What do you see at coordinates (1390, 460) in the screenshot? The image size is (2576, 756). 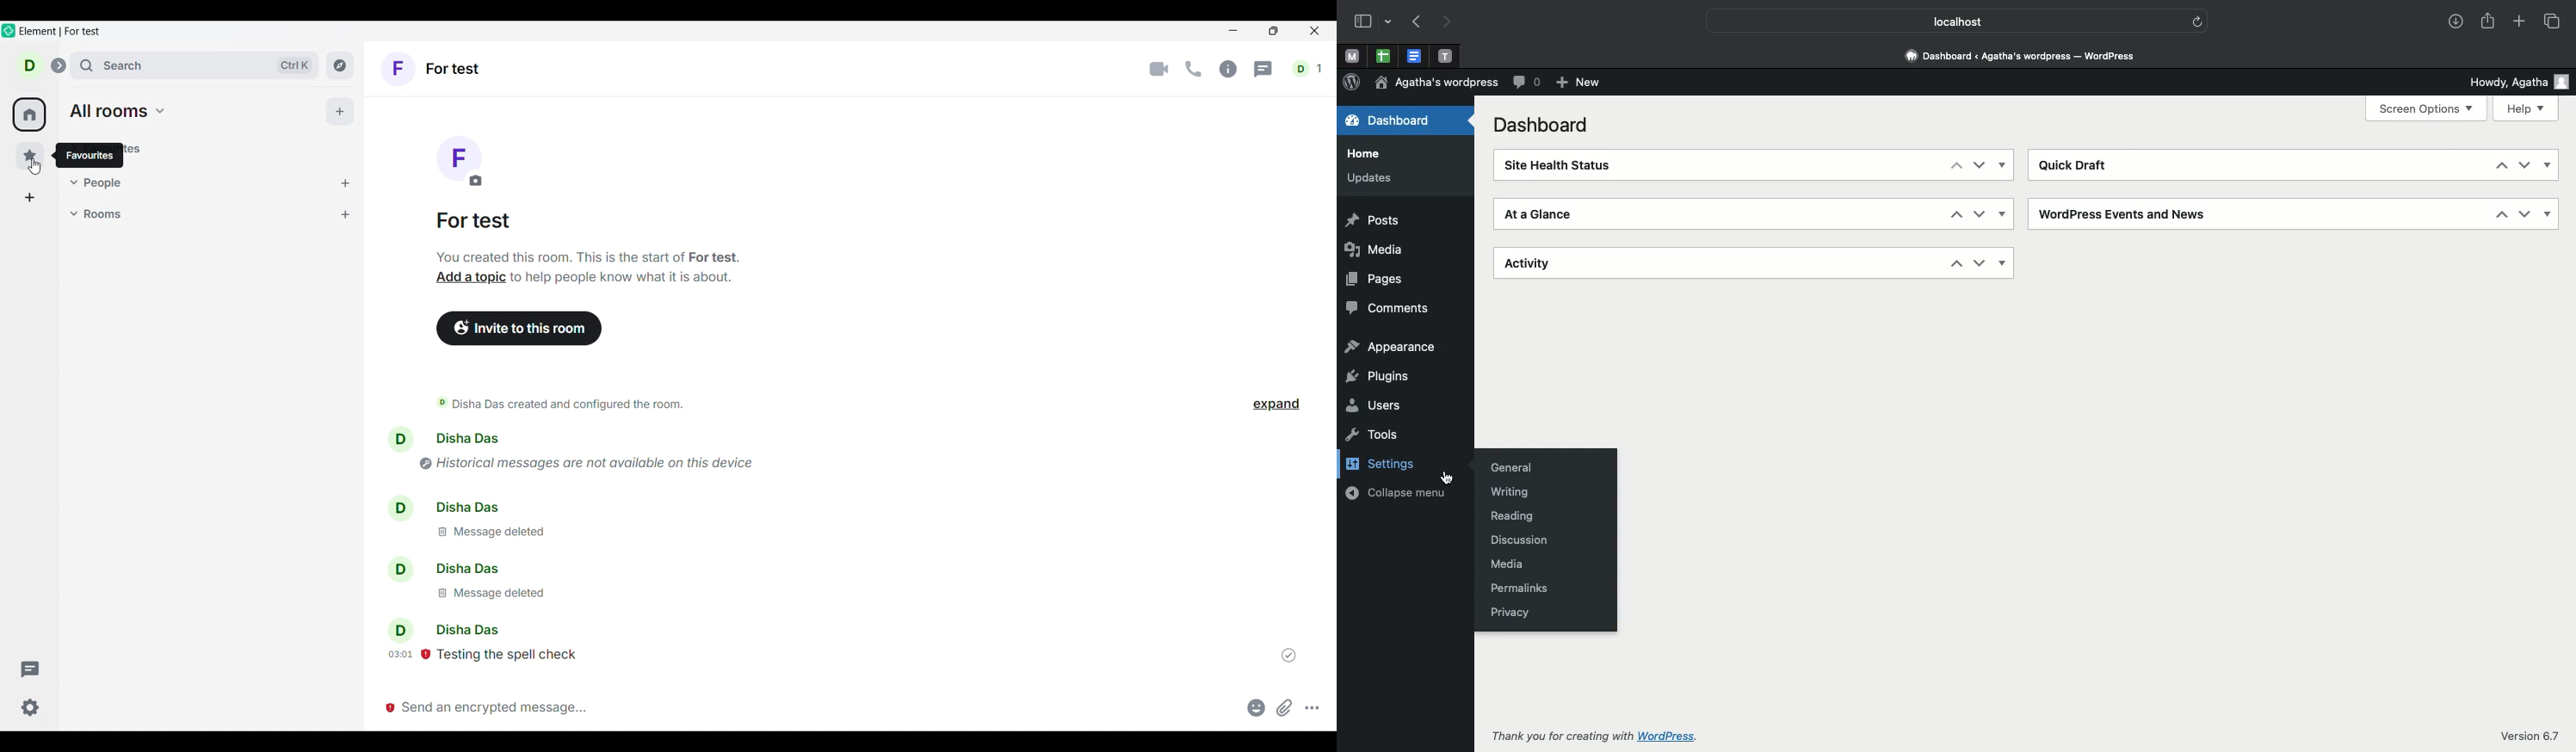 I see `Settings` at bounding box center [1390, 460].